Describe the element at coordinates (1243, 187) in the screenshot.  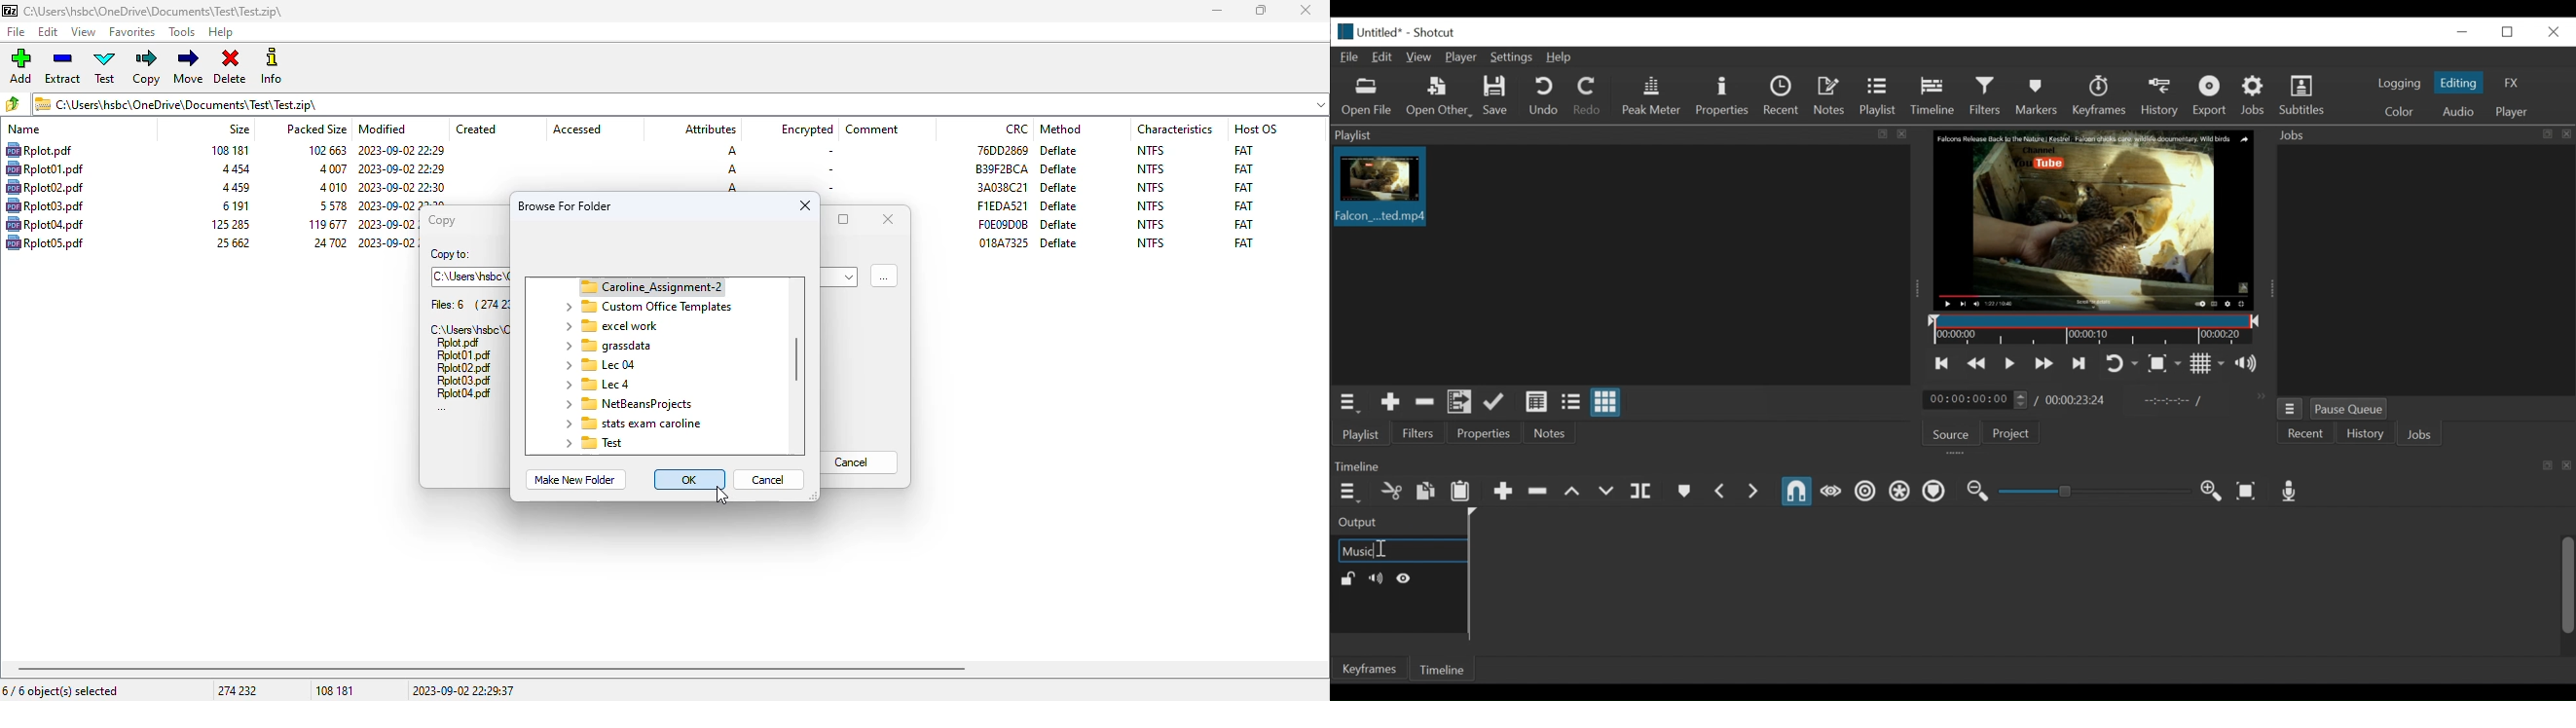
I see `FAT` at that location.